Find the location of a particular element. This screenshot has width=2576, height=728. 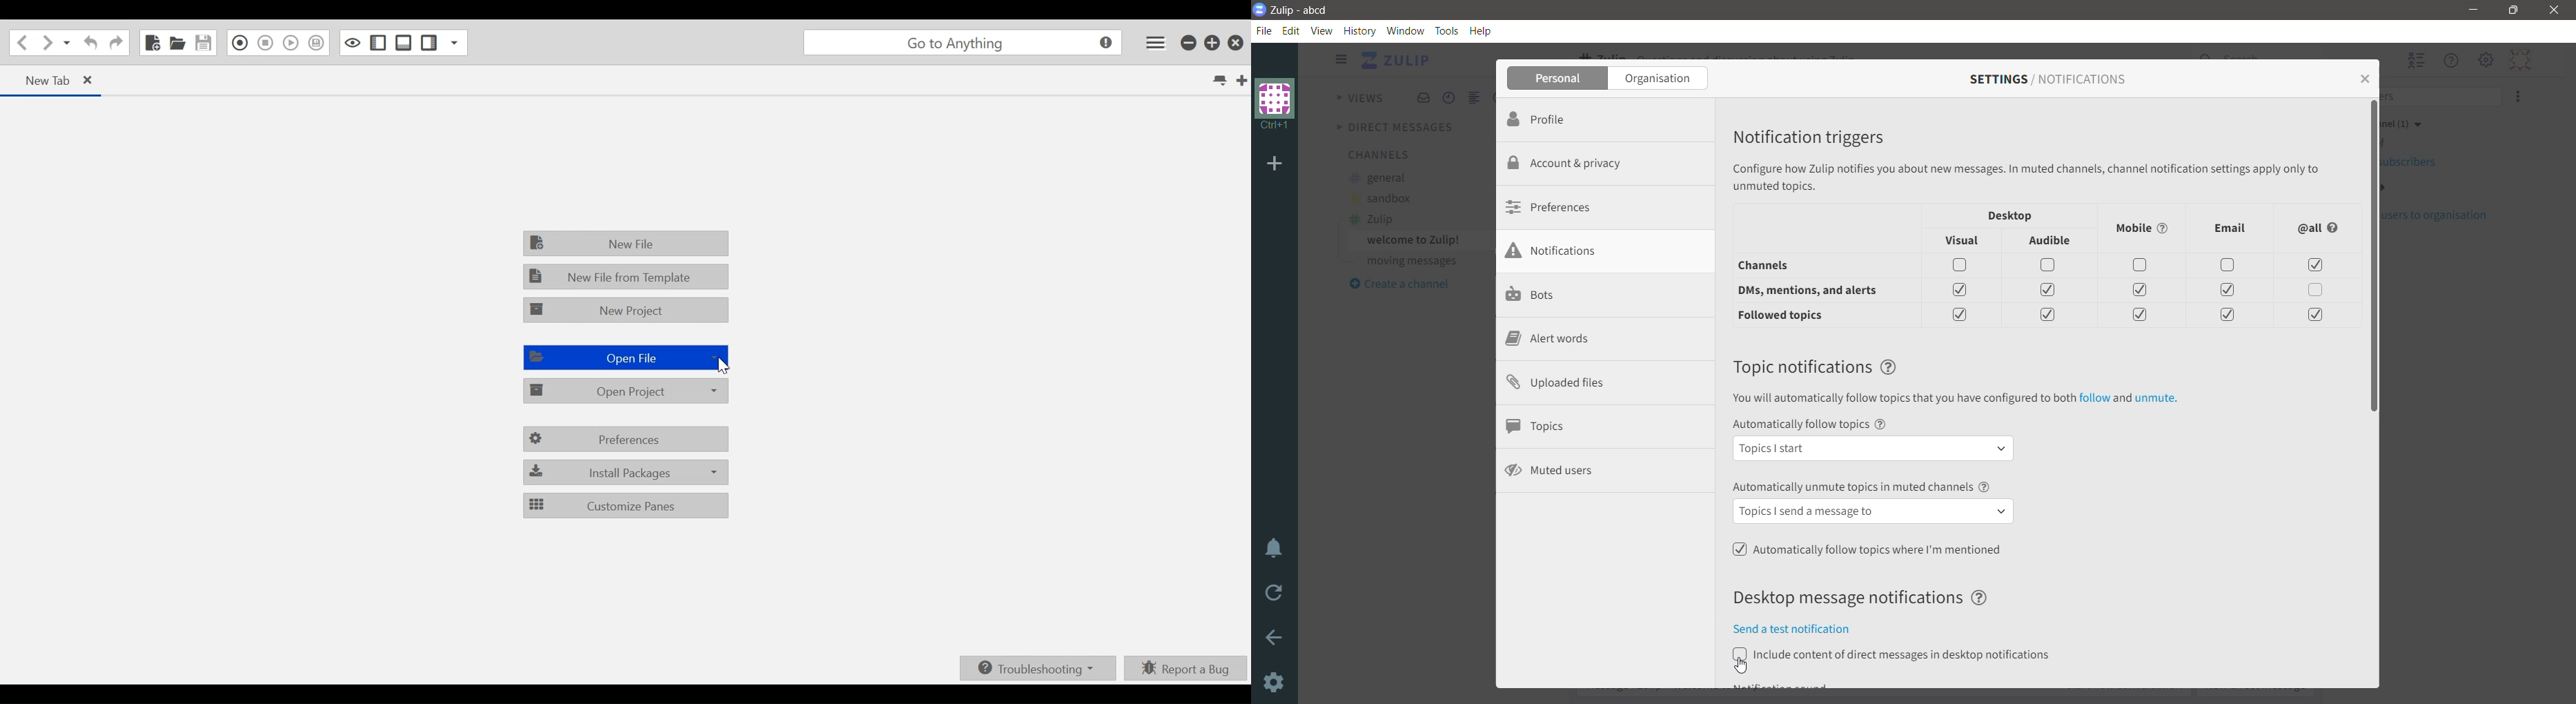

Enable Do Not Disturb is located at coordinates (1275, 549).